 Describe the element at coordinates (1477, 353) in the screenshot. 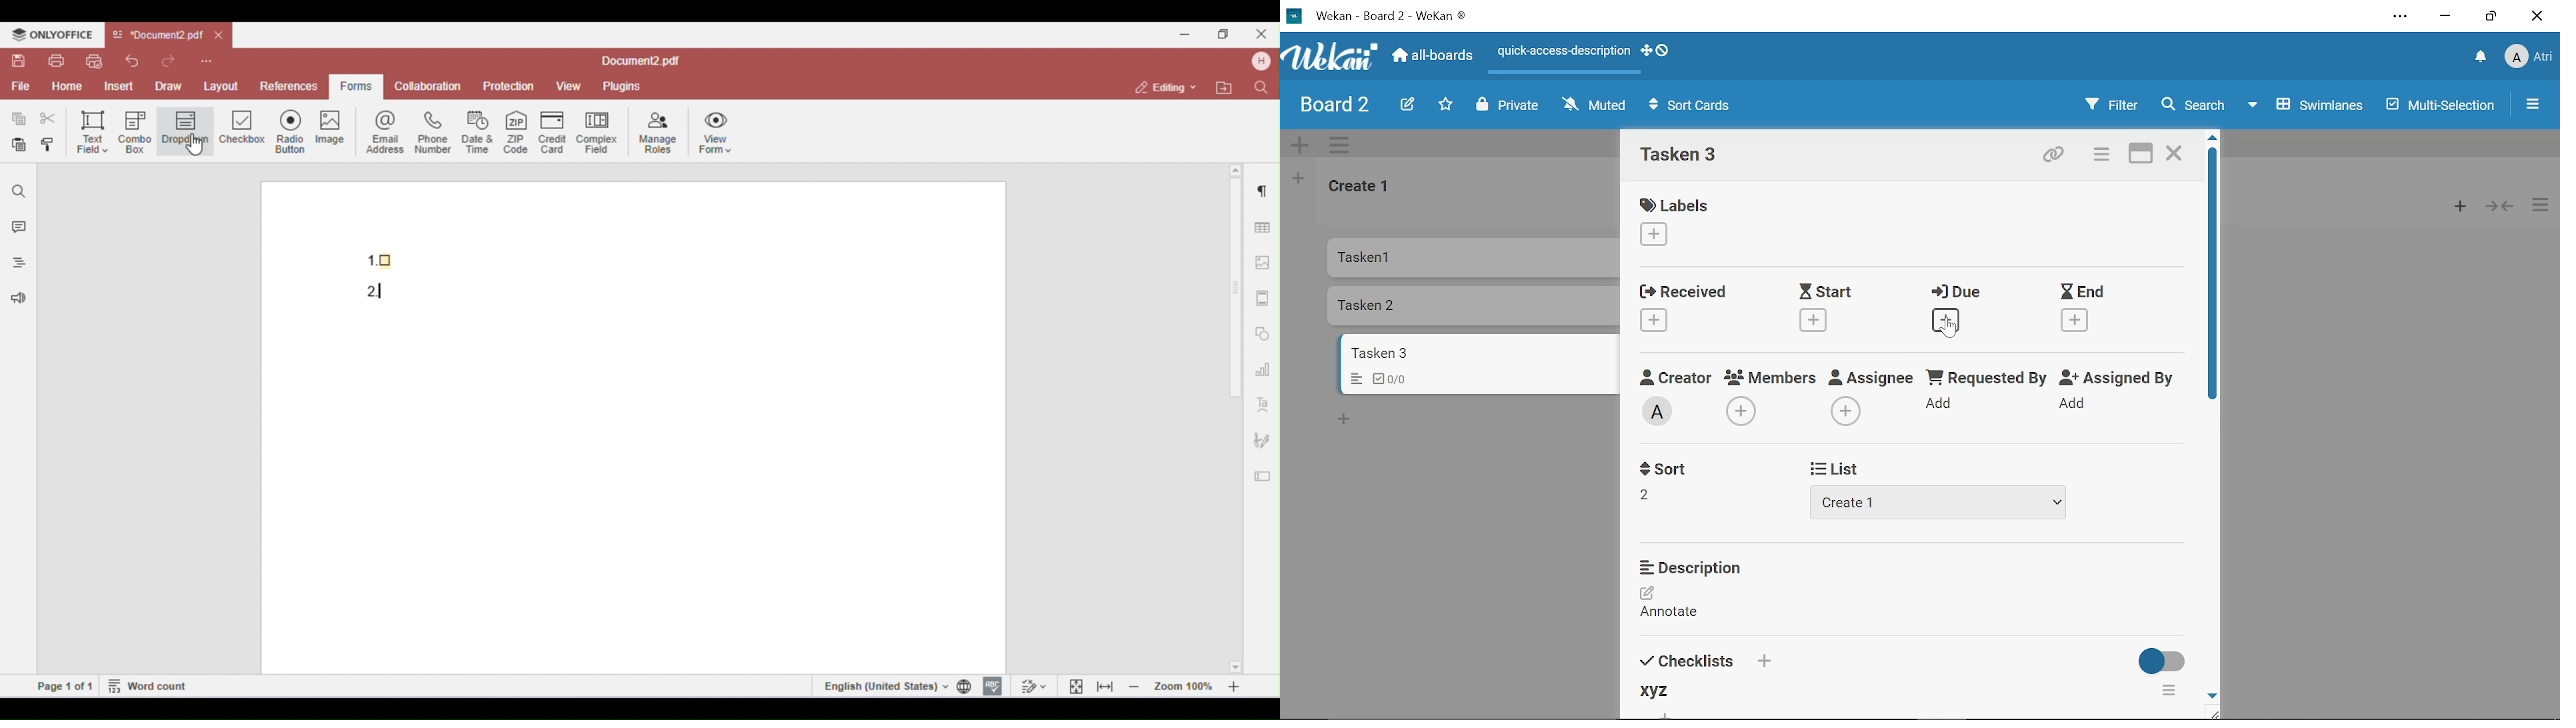

I see `Card titled "Tasken 3"` at that location.